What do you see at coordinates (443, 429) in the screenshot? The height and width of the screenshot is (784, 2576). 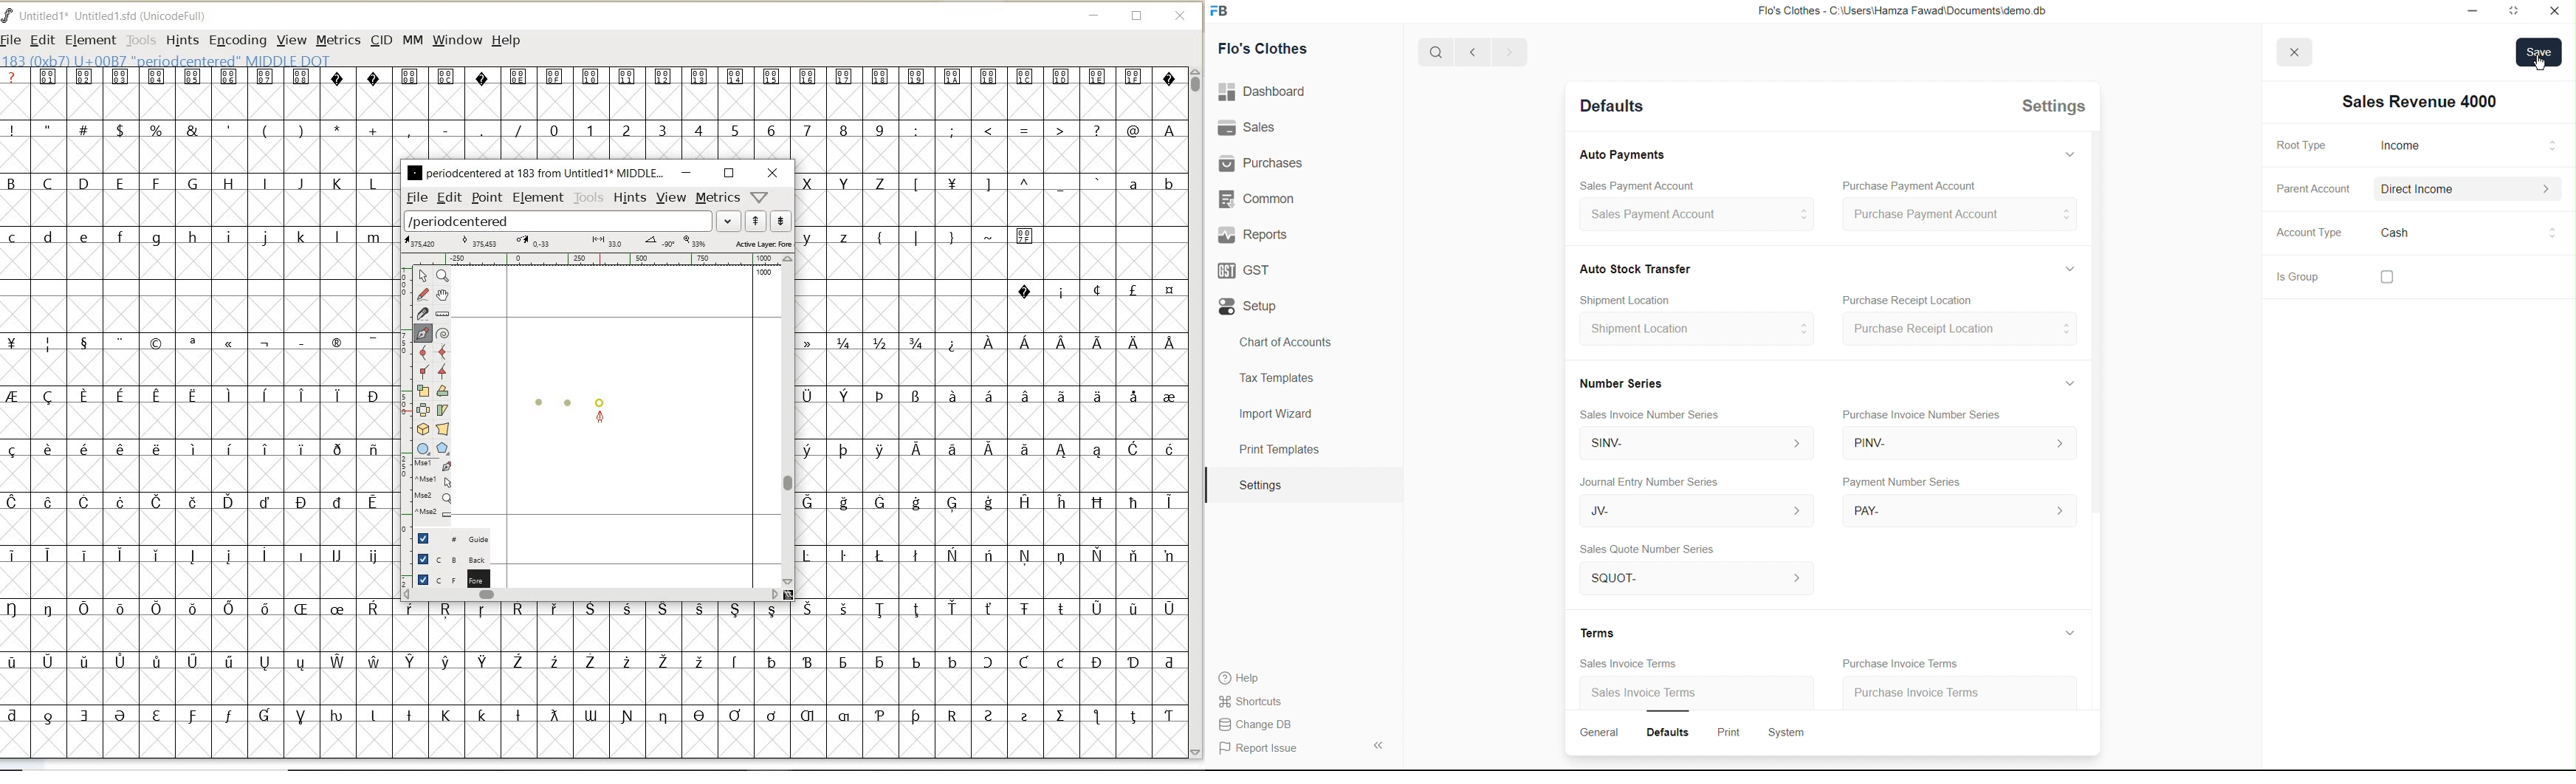 I see `perform a perspective transformation on the selection` at bounding box center [443, 429].